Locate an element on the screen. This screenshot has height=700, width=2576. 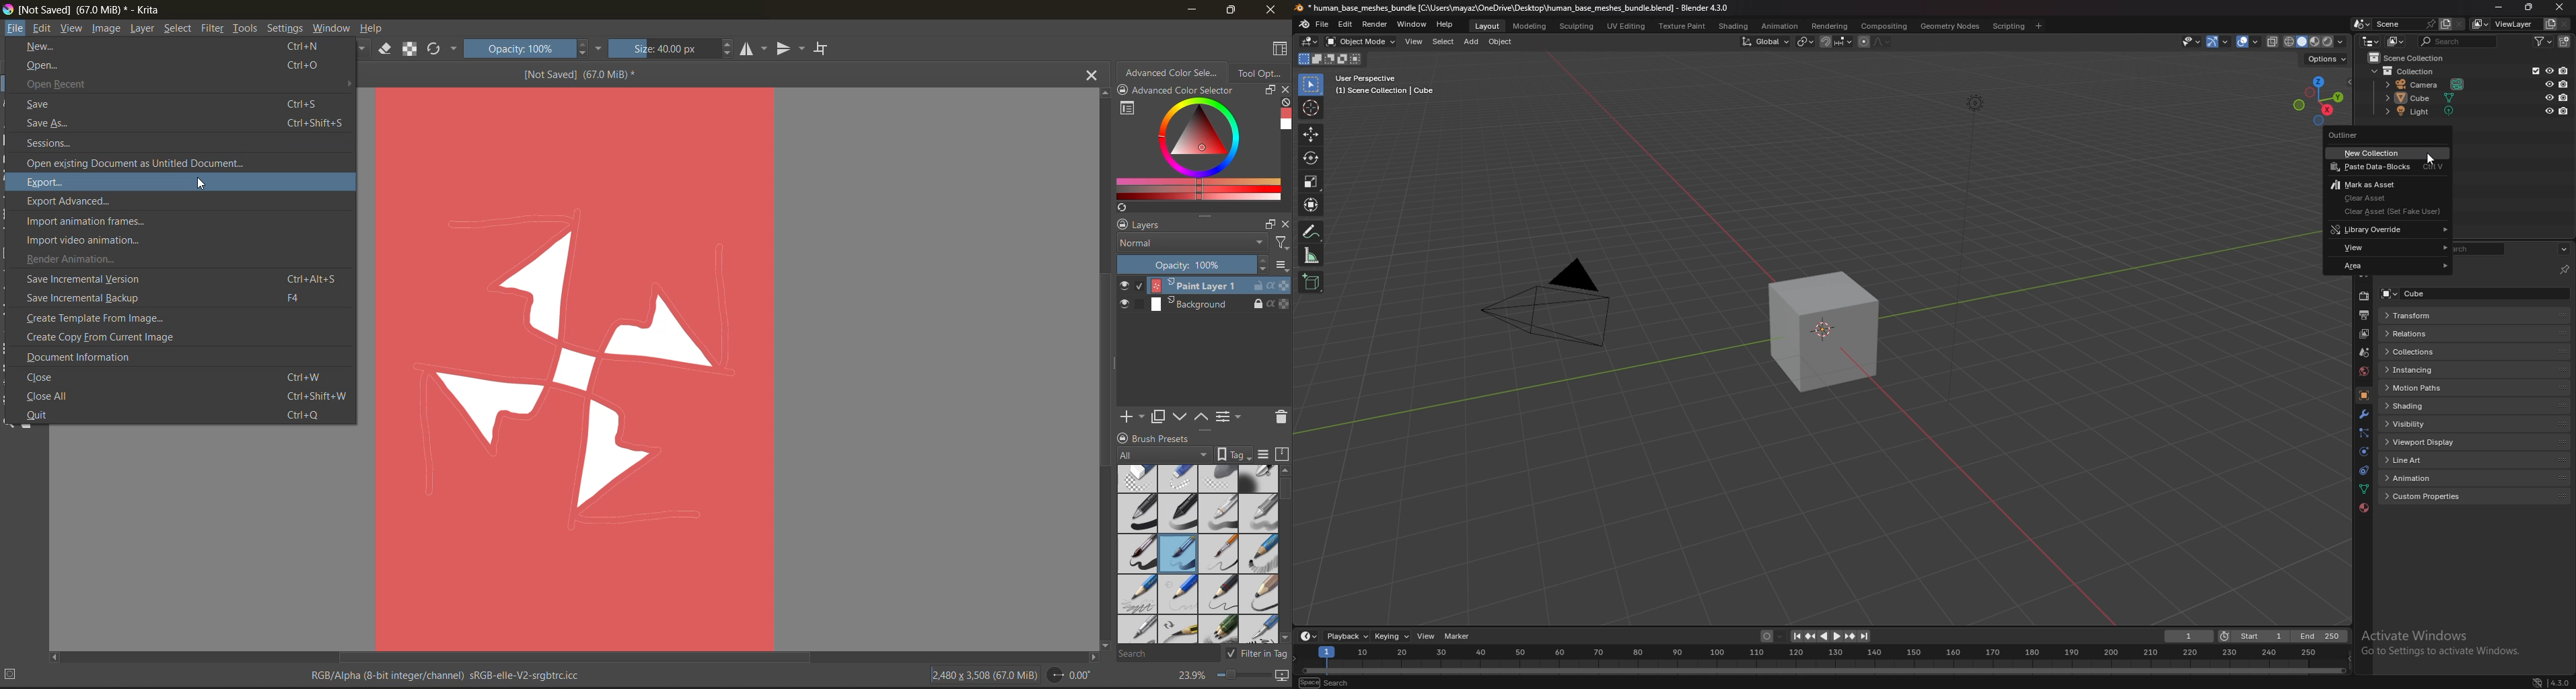
normal is located at coordinates (1193, 247).